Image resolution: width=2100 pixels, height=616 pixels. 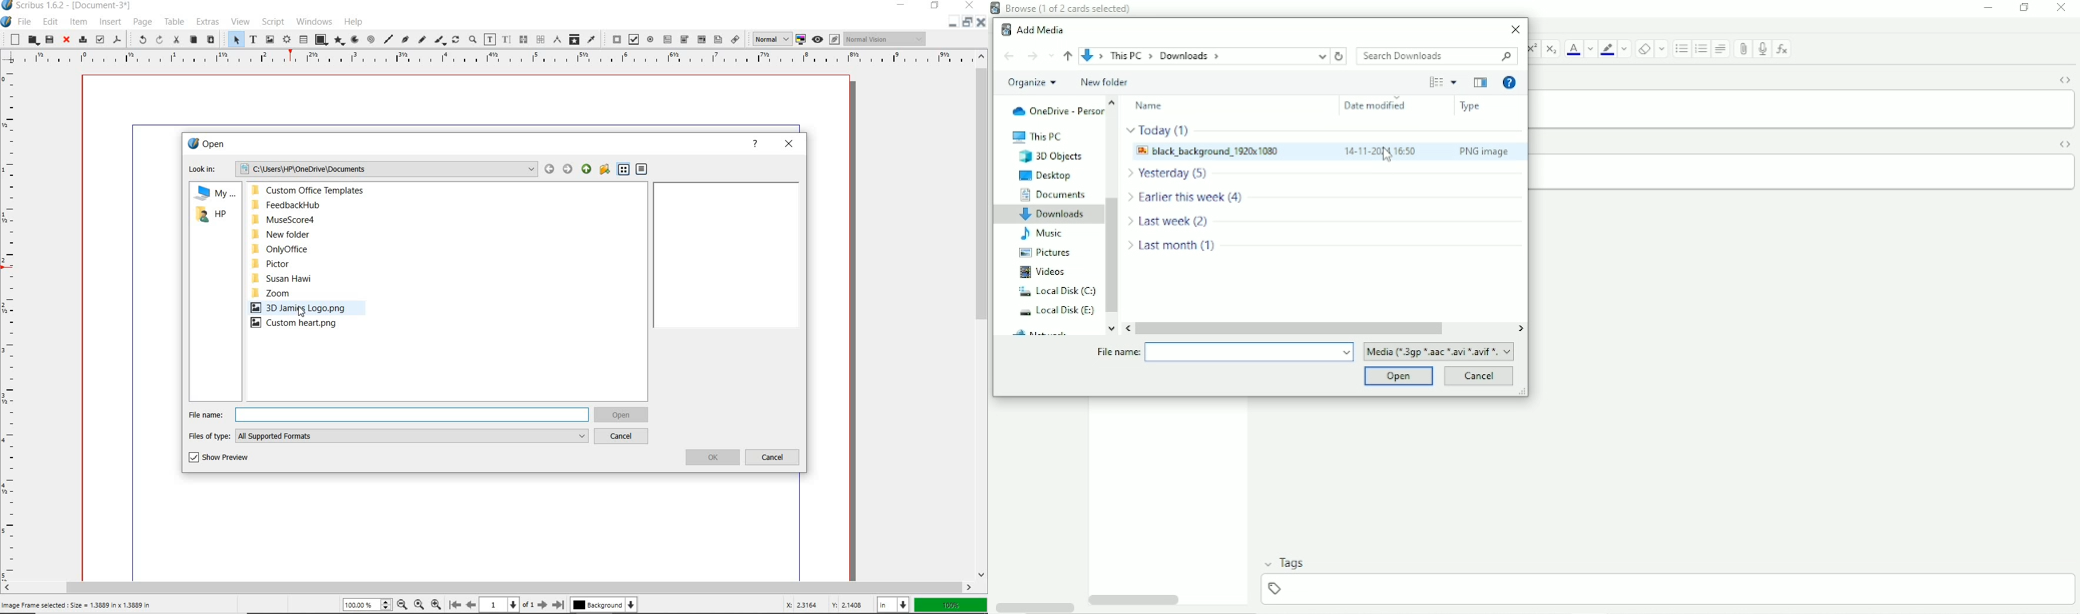 What do you see at coordinates (1044, 272) in the screenshot?
I see `Videos` at bounding box center [1044, 272].